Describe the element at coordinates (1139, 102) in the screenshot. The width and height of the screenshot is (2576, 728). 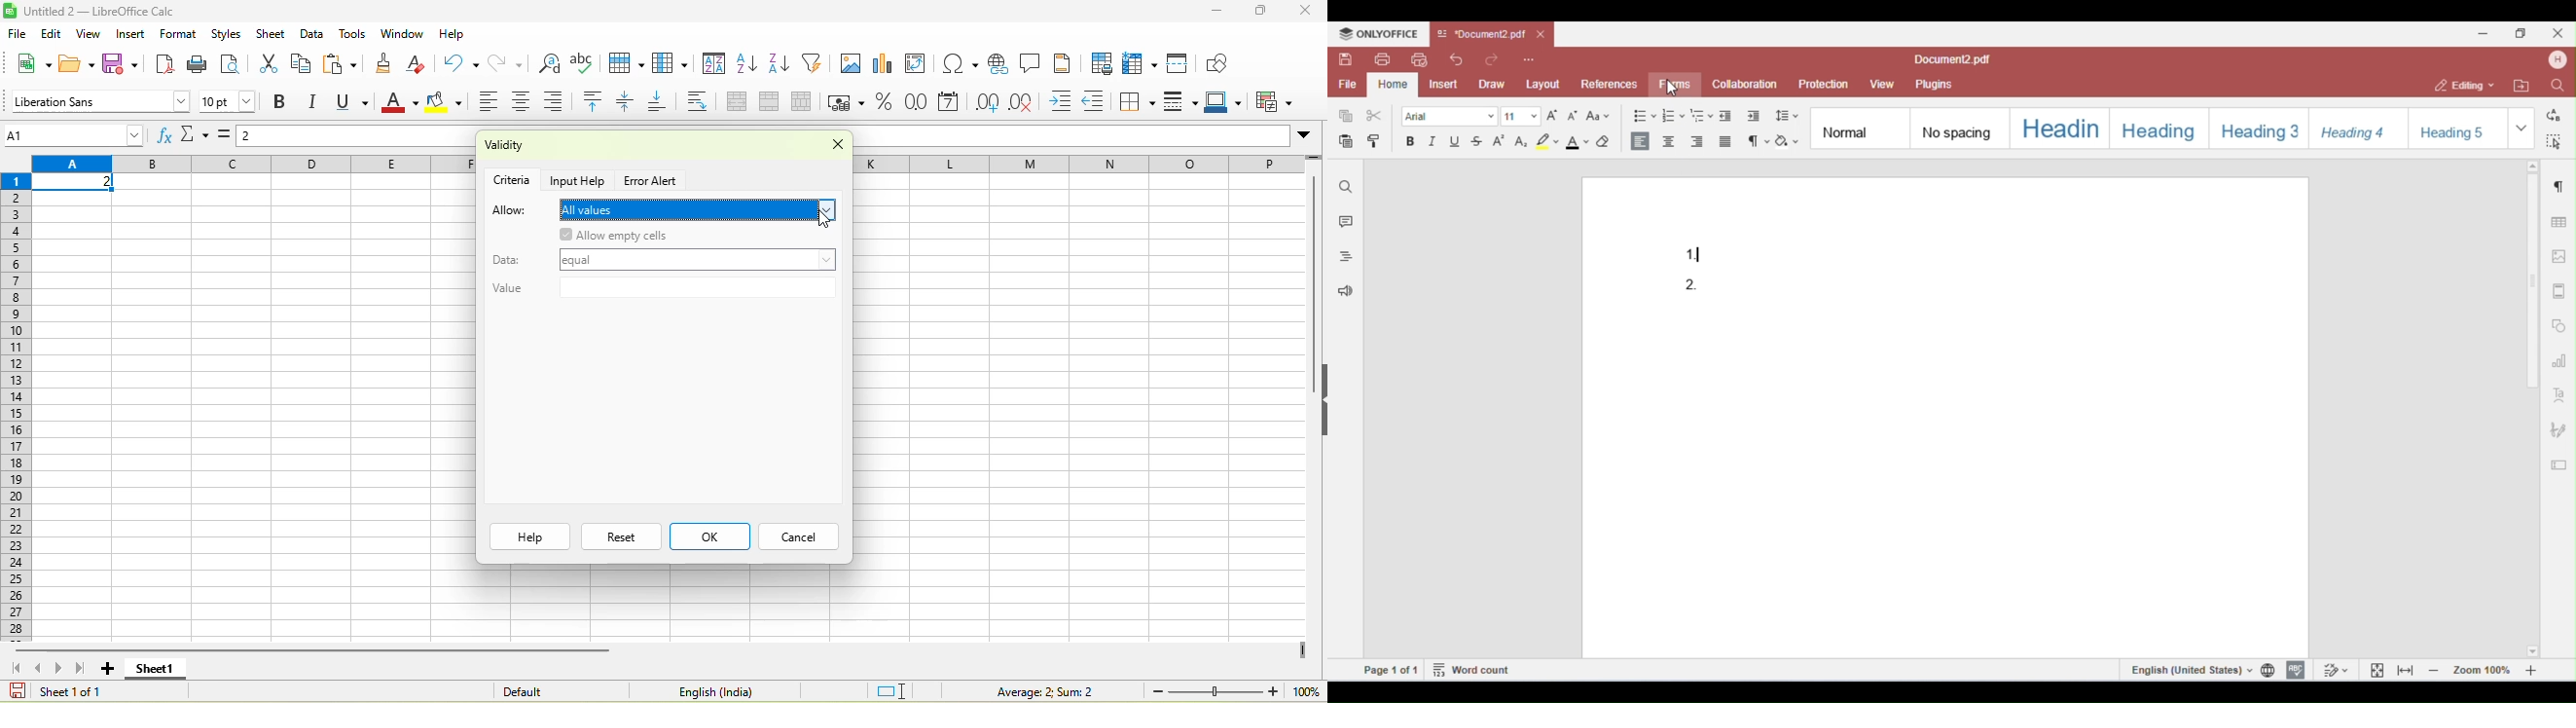
I see `borders` at that location.